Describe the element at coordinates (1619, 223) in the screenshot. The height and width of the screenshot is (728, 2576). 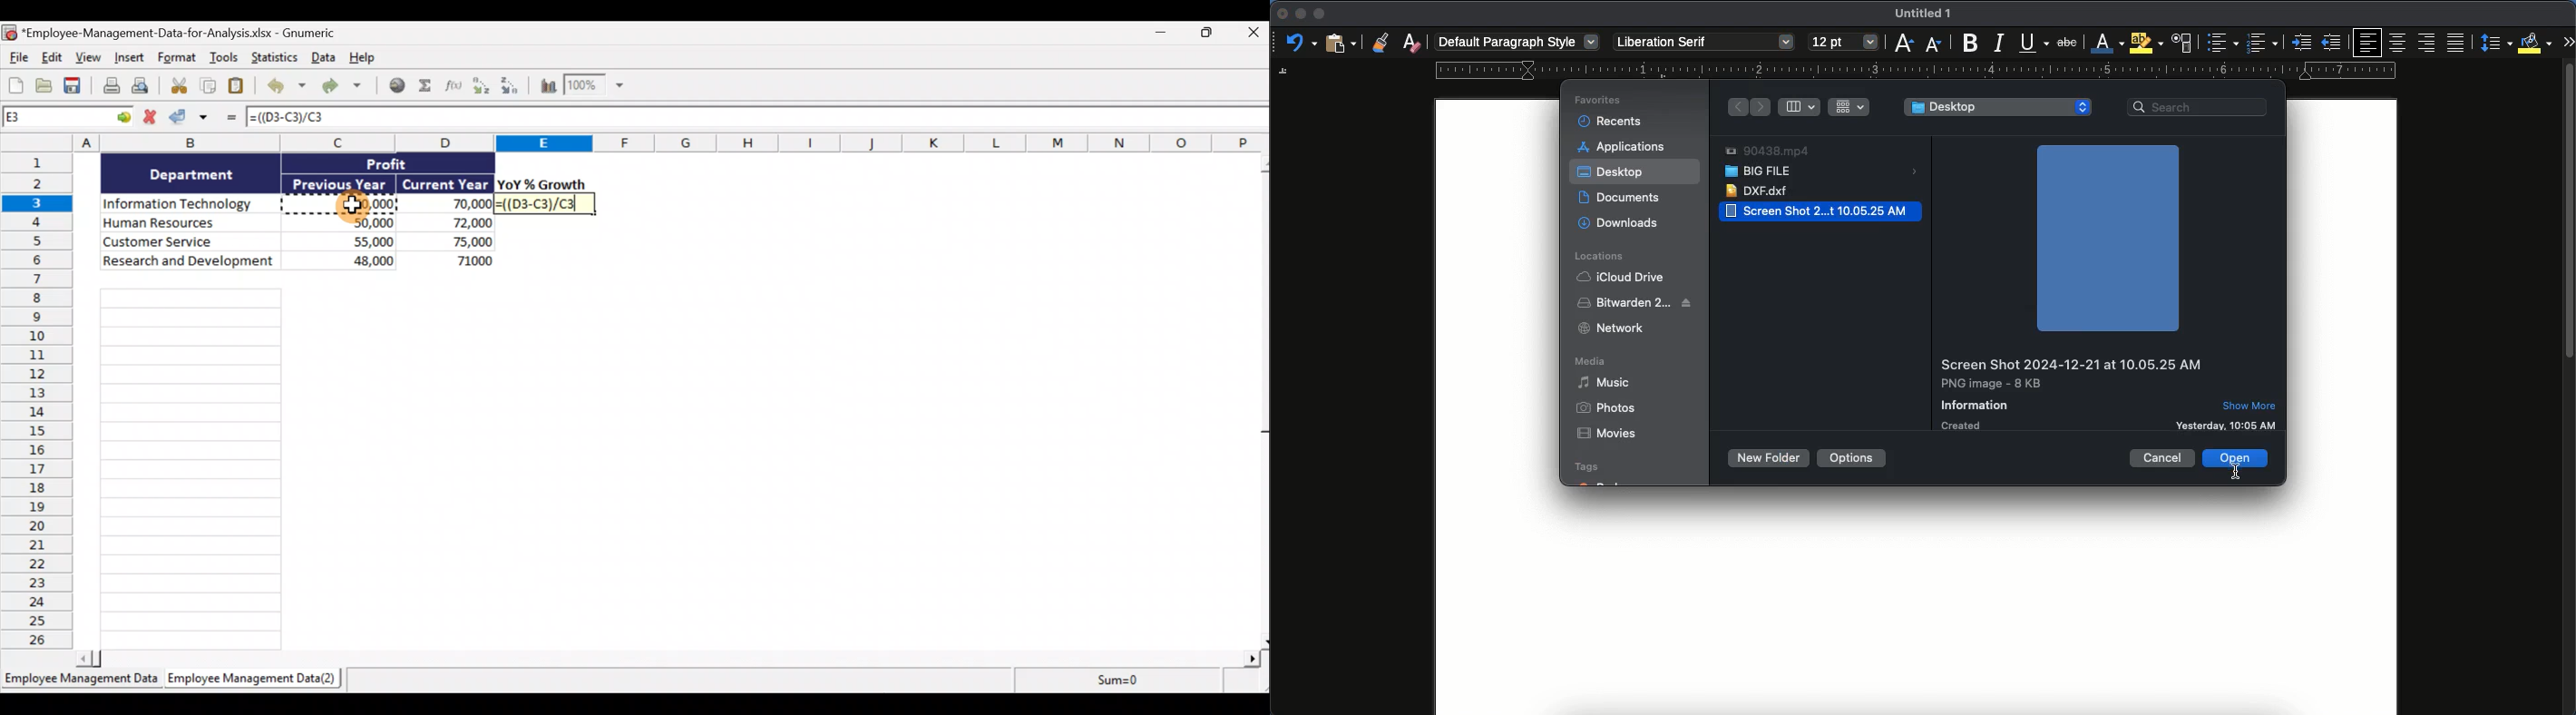
I see `downloads ` at that location.